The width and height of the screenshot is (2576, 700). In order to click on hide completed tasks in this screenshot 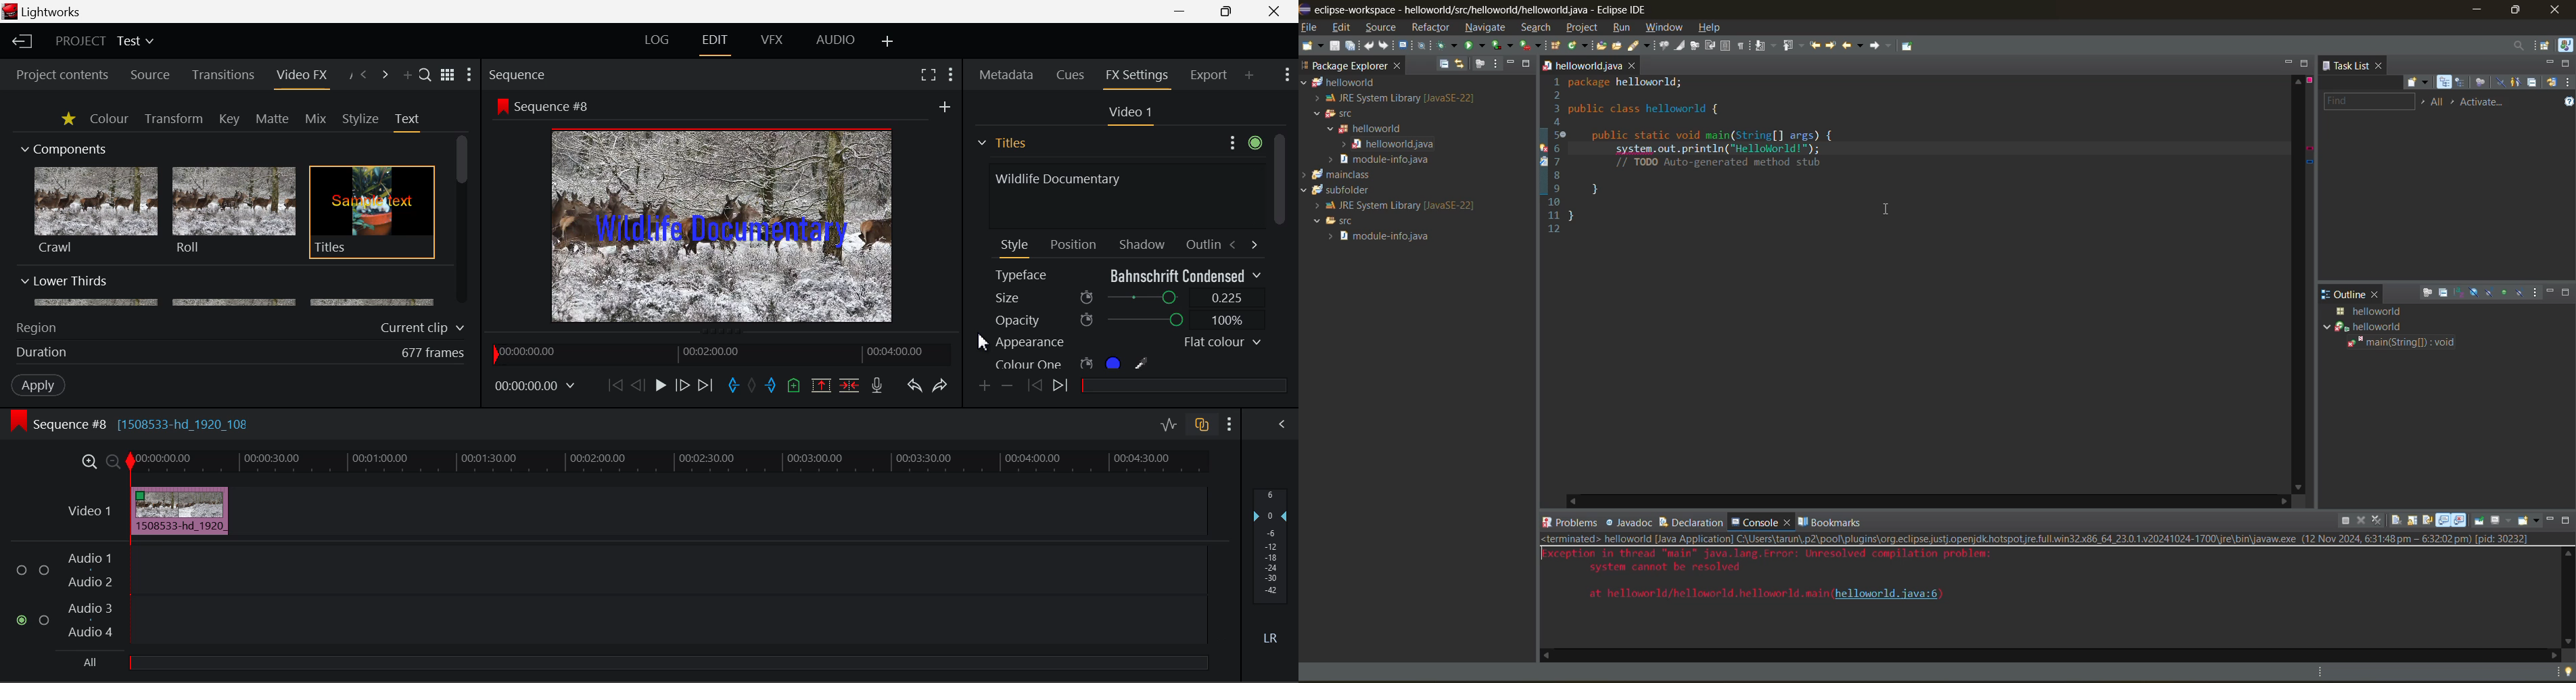, I will do `click(2499, 81)`.